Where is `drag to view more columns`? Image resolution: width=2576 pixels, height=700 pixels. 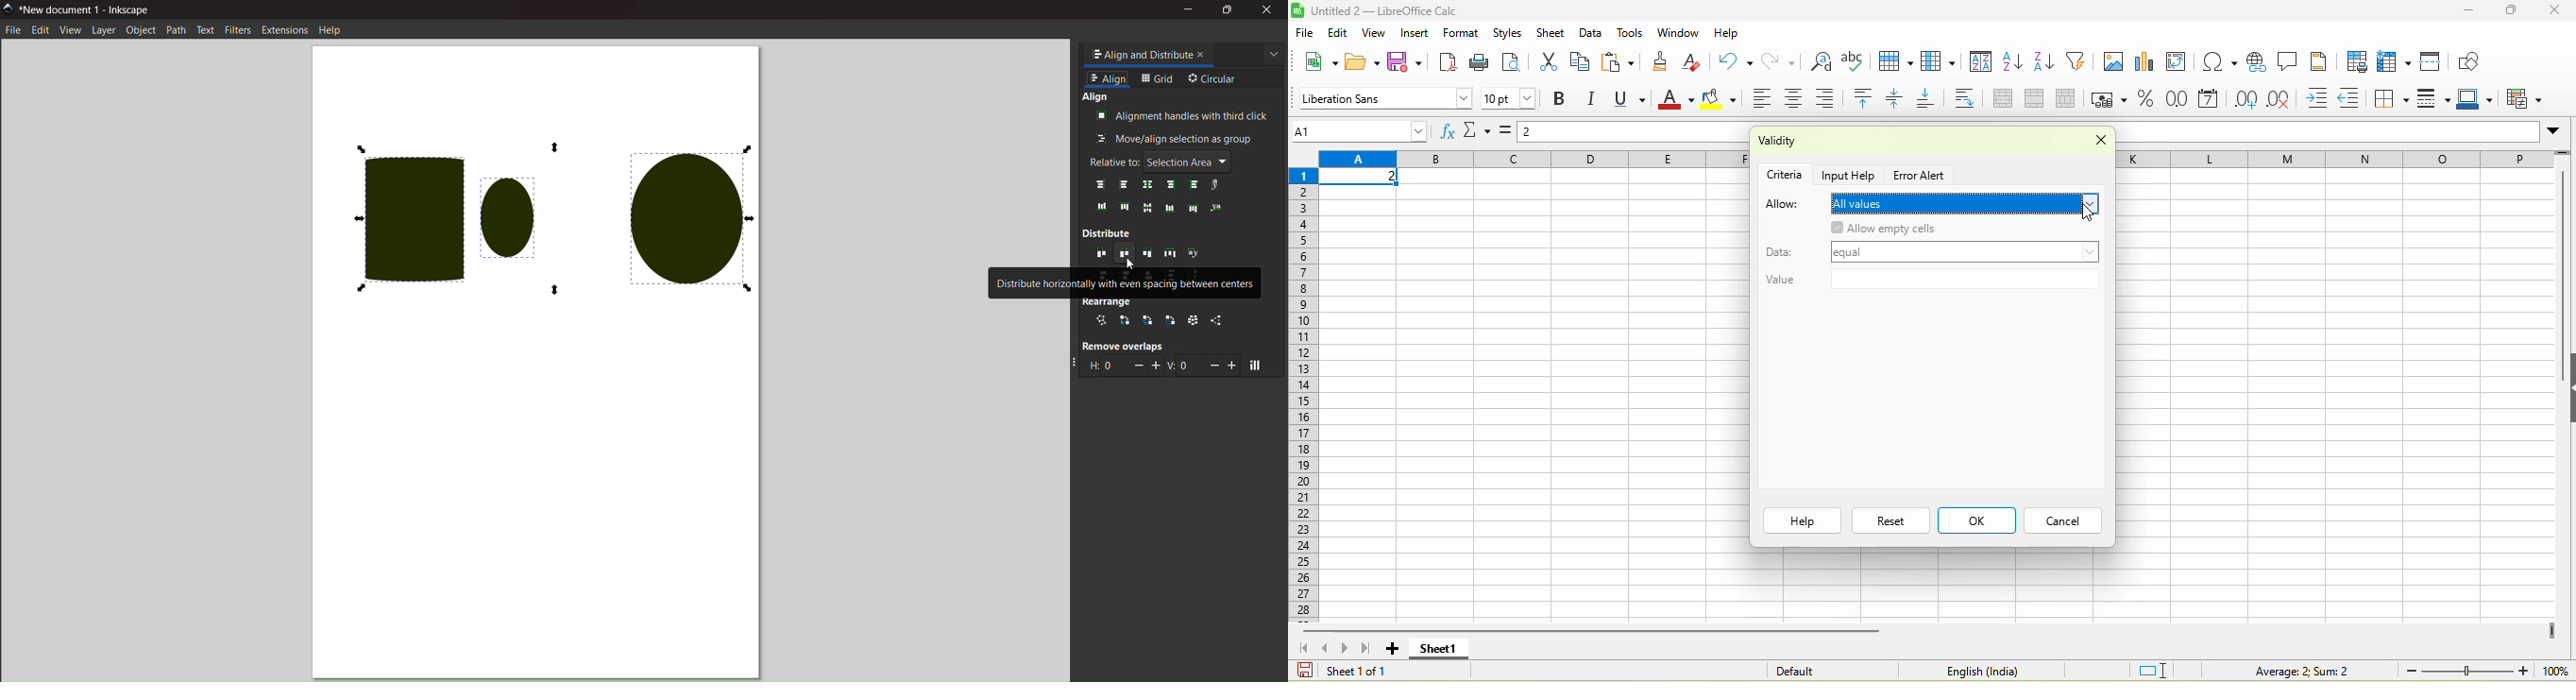
drag to view more columns is located at coordinates (2552, 631).